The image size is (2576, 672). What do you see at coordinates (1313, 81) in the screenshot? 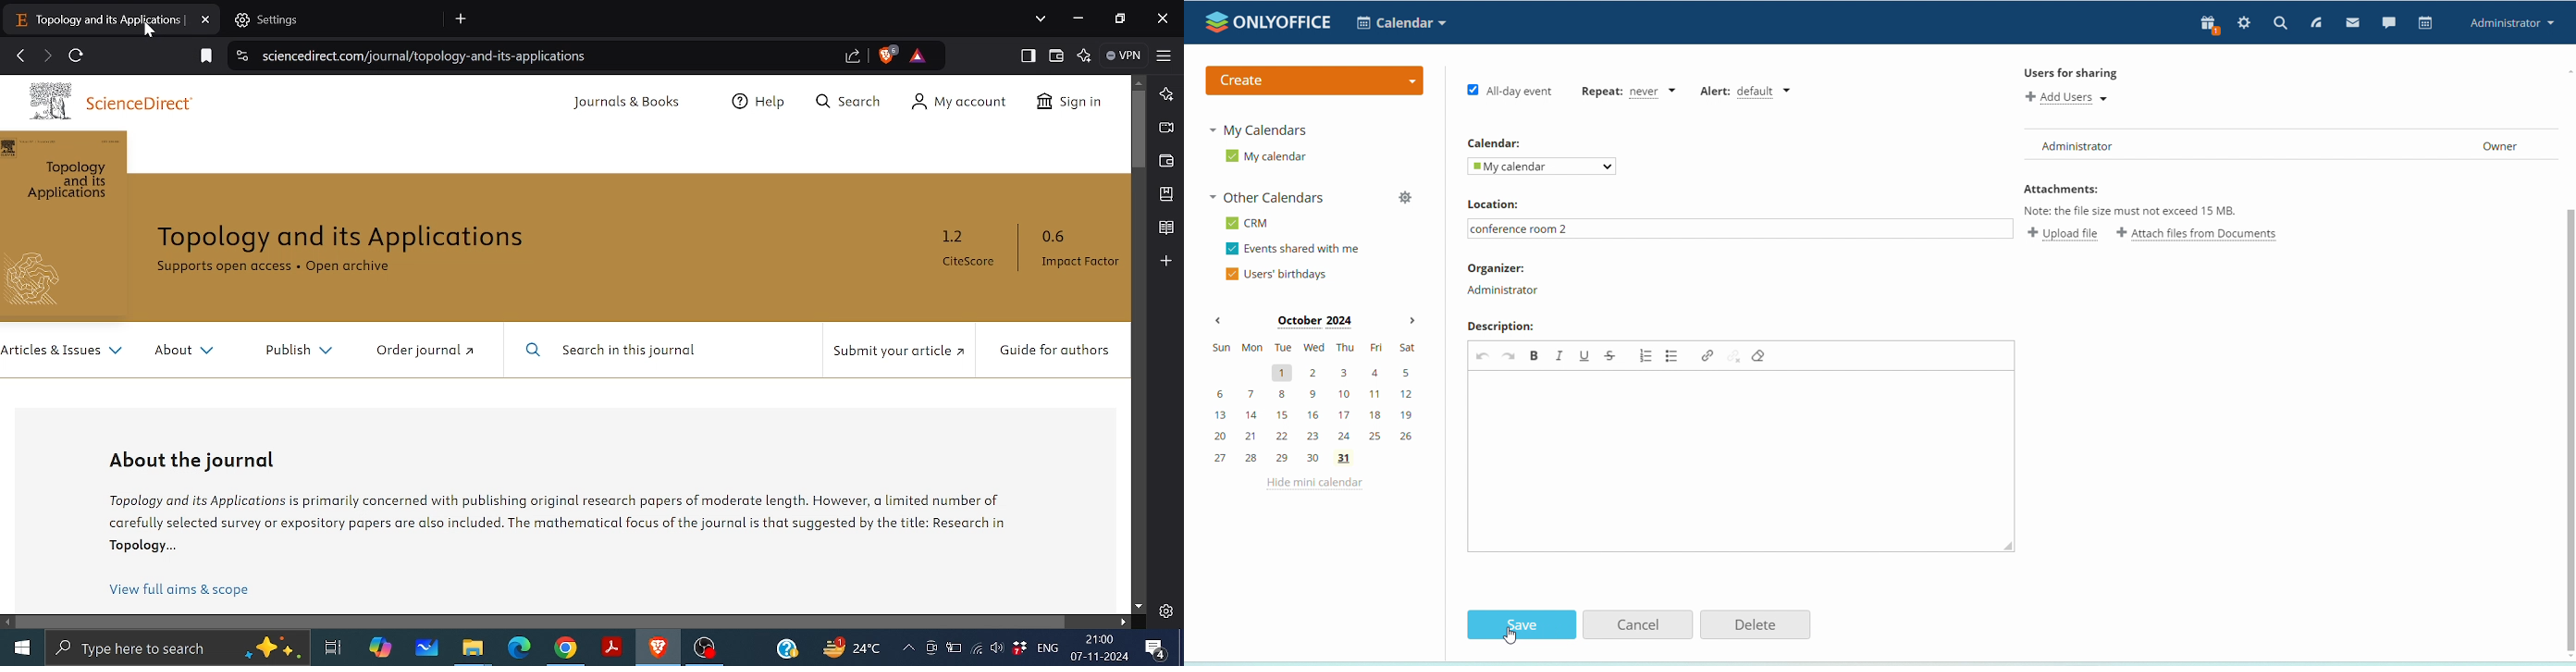
I see `create` at bounding box center [1313, 81].